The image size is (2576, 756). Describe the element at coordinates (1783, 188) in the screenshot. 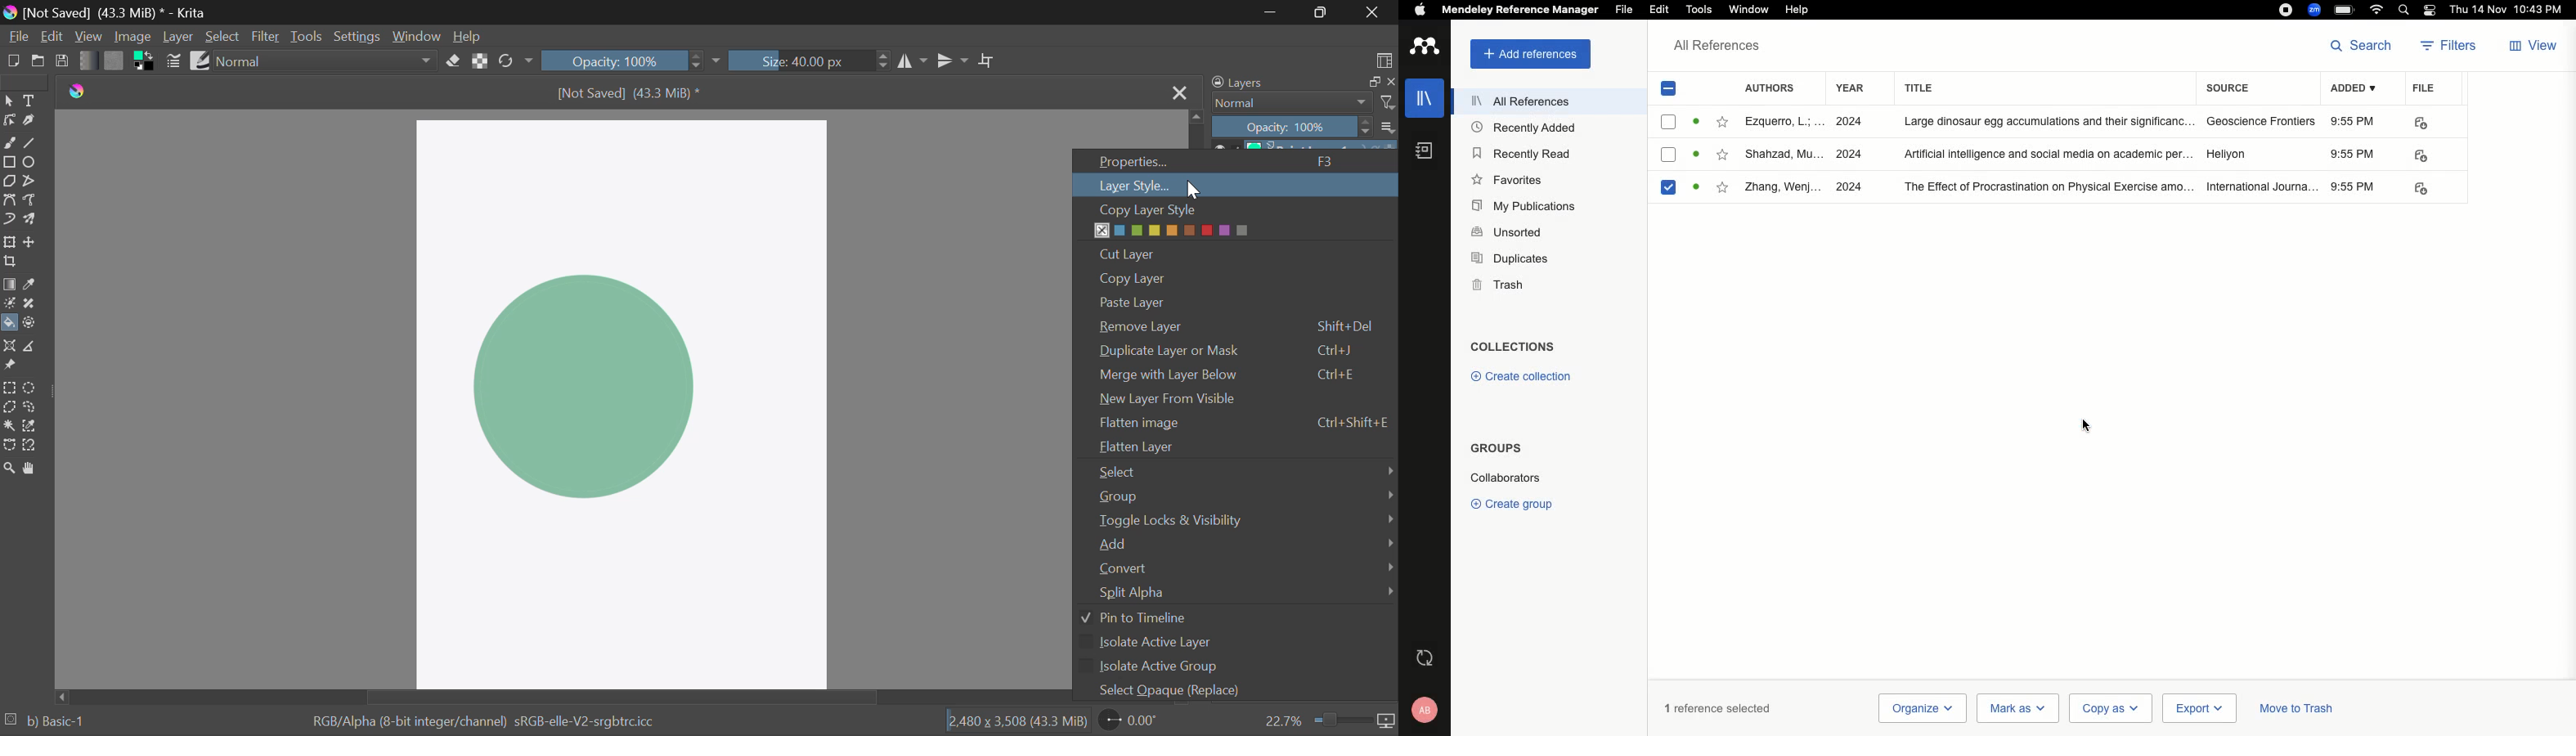

I see `Zhang` at that location.